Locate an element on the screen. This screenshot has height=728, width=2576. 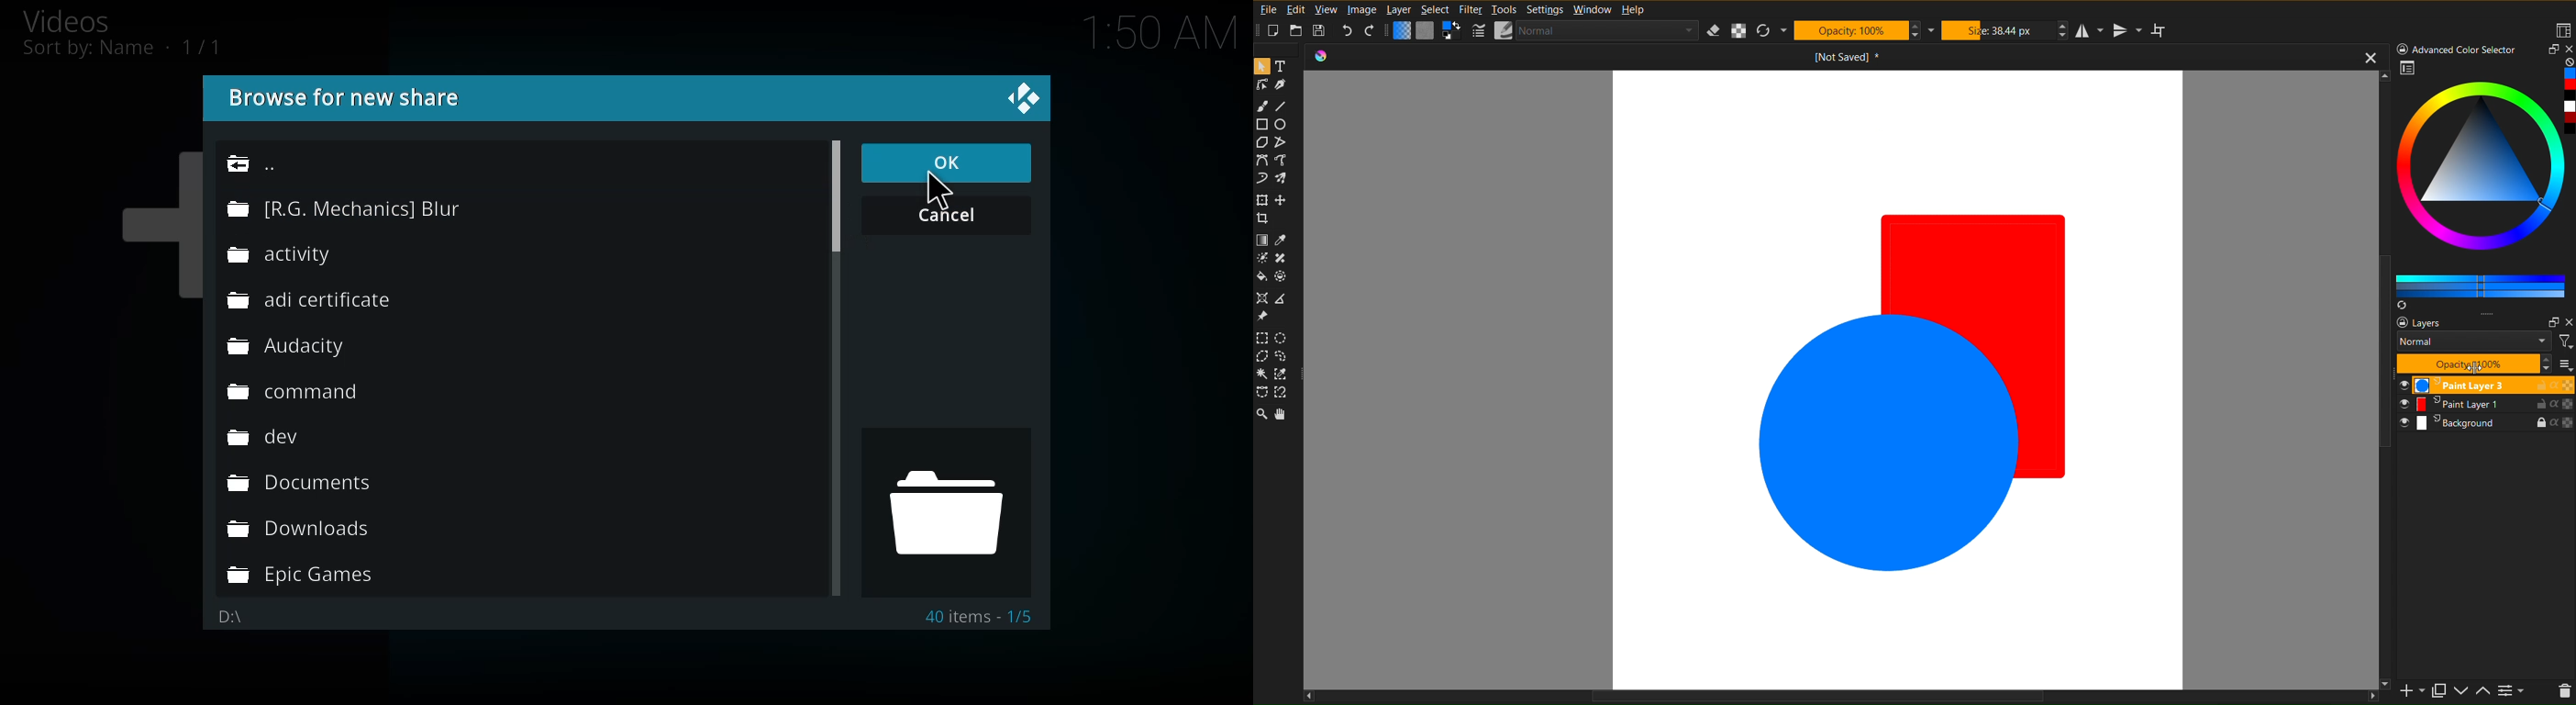
folder is located at coordinates (283, 345).